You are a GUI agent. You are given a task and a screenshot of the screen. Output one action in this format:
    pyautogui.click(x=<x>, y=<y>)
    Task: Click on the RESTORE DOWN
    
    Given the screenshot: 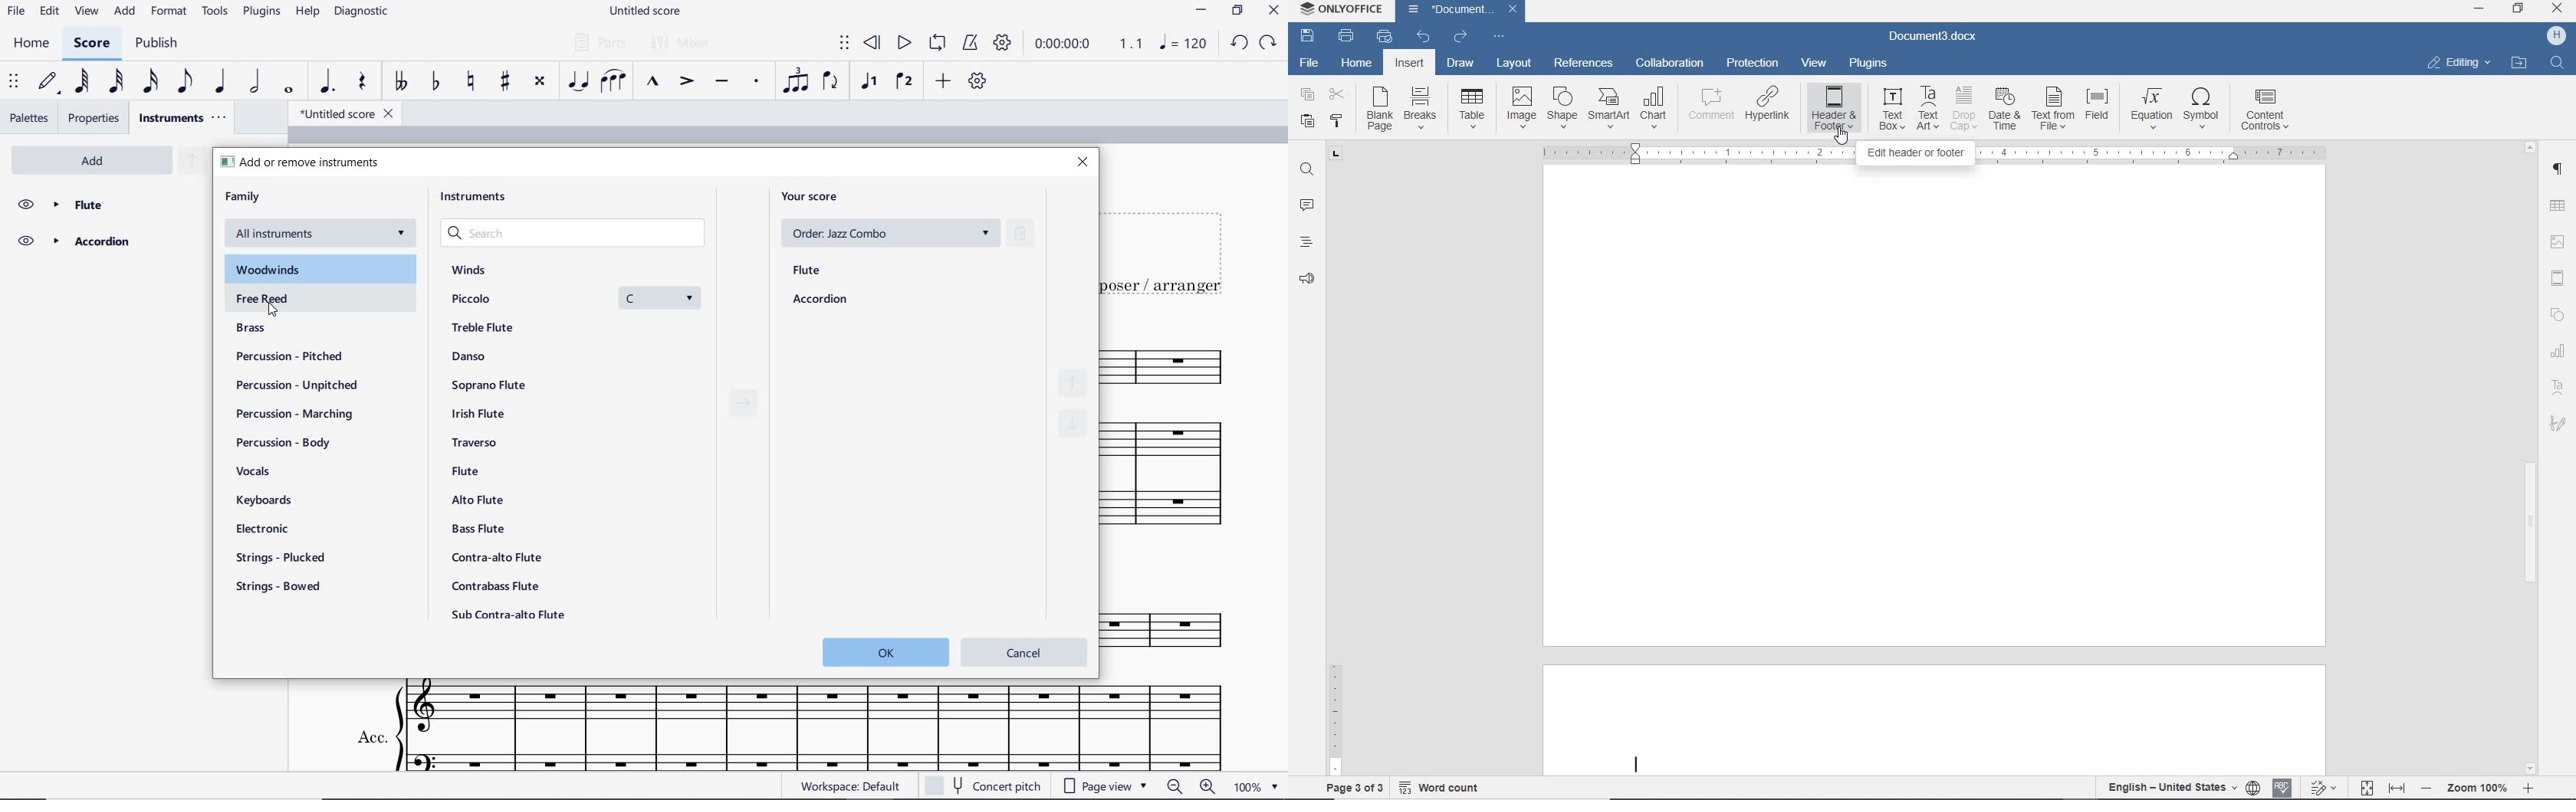 What is the action you would take?
    pyautogui.click(x=1237, y=11)
    